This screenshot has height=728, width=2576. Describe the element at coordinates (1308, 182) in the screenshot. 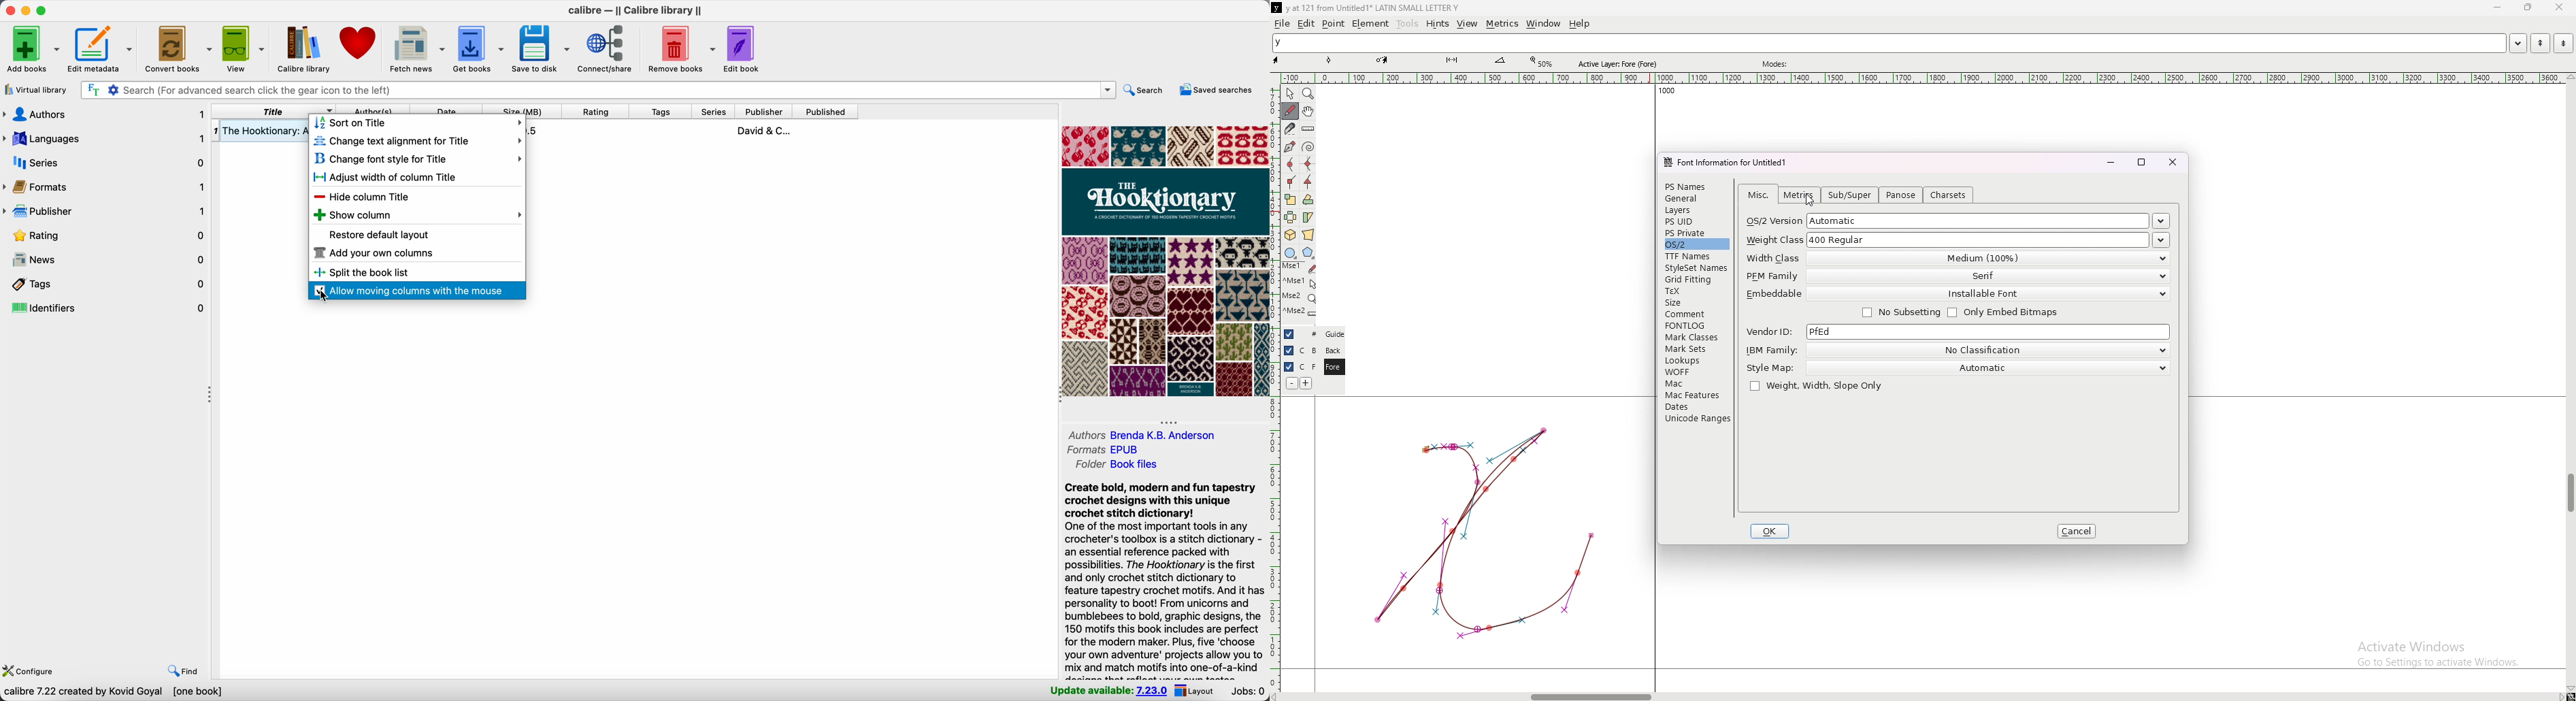

I see `add a tangent point` at that location.